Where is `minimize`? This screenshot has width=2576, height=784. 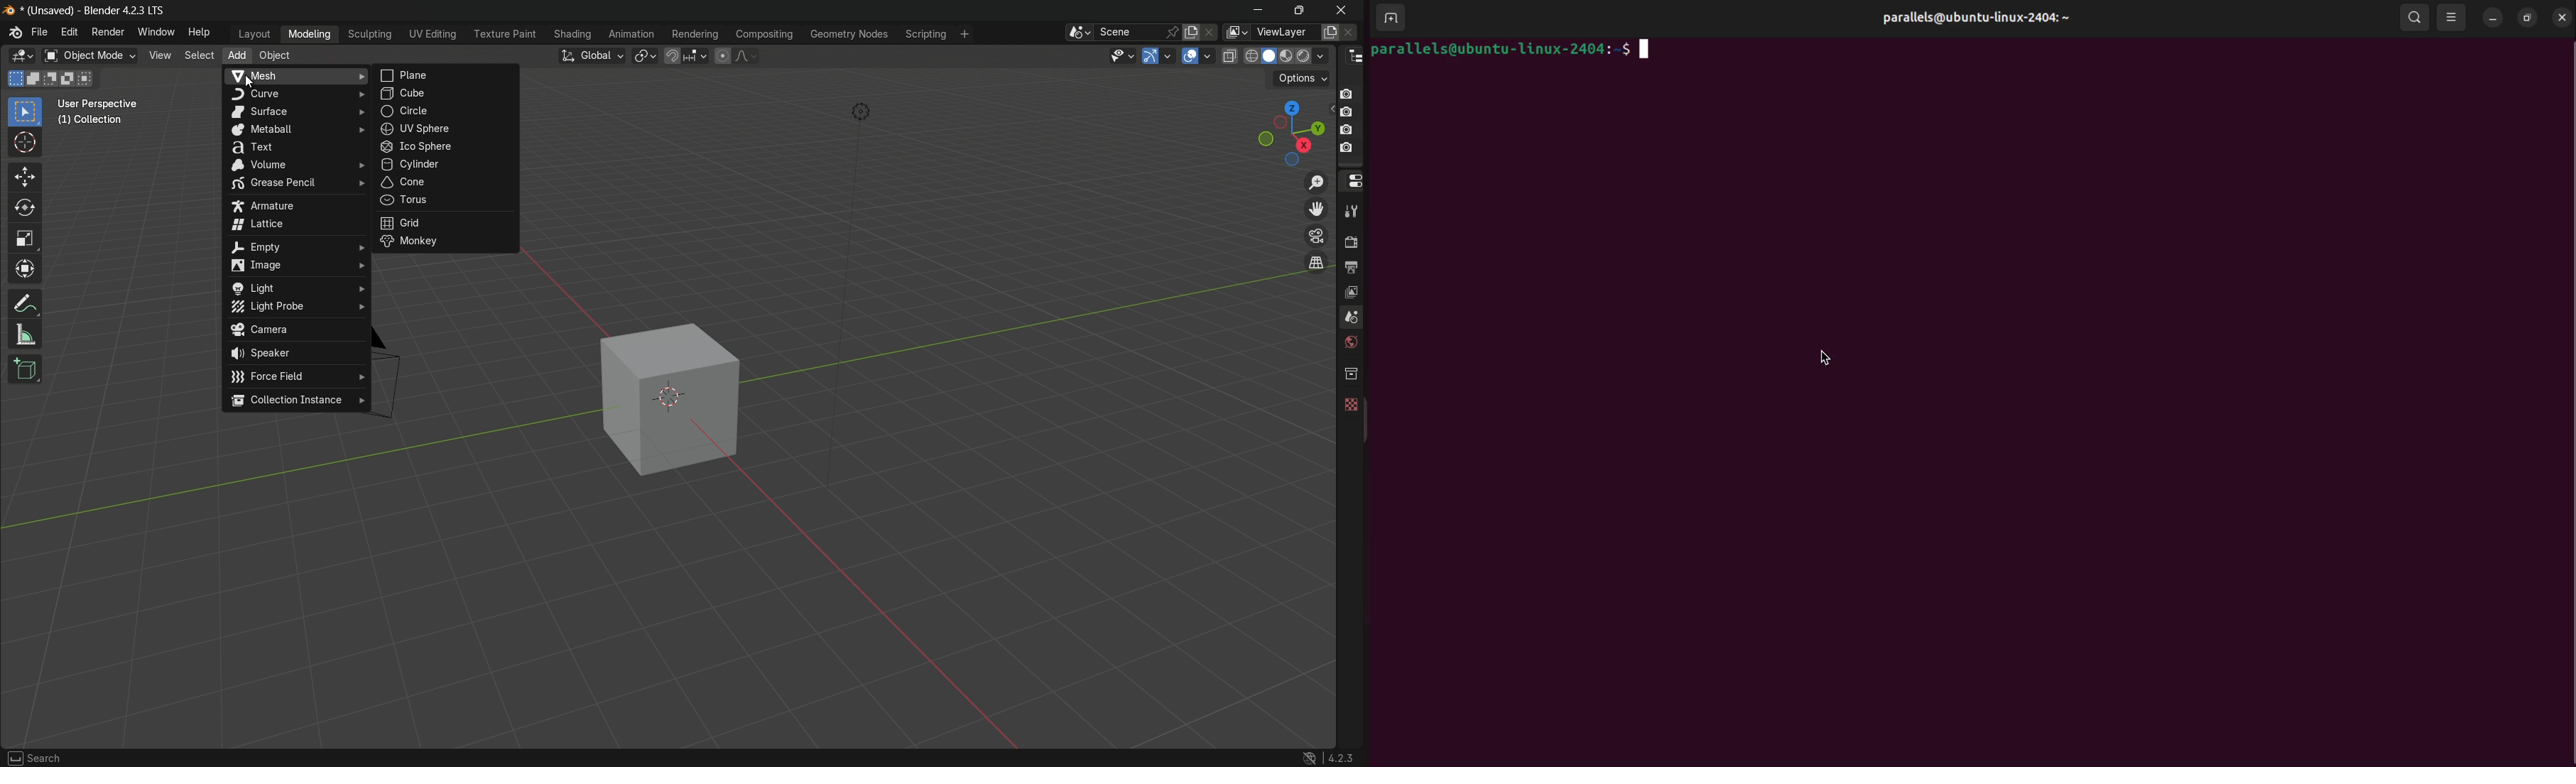
minimize is located at coordinates (1258, 11).